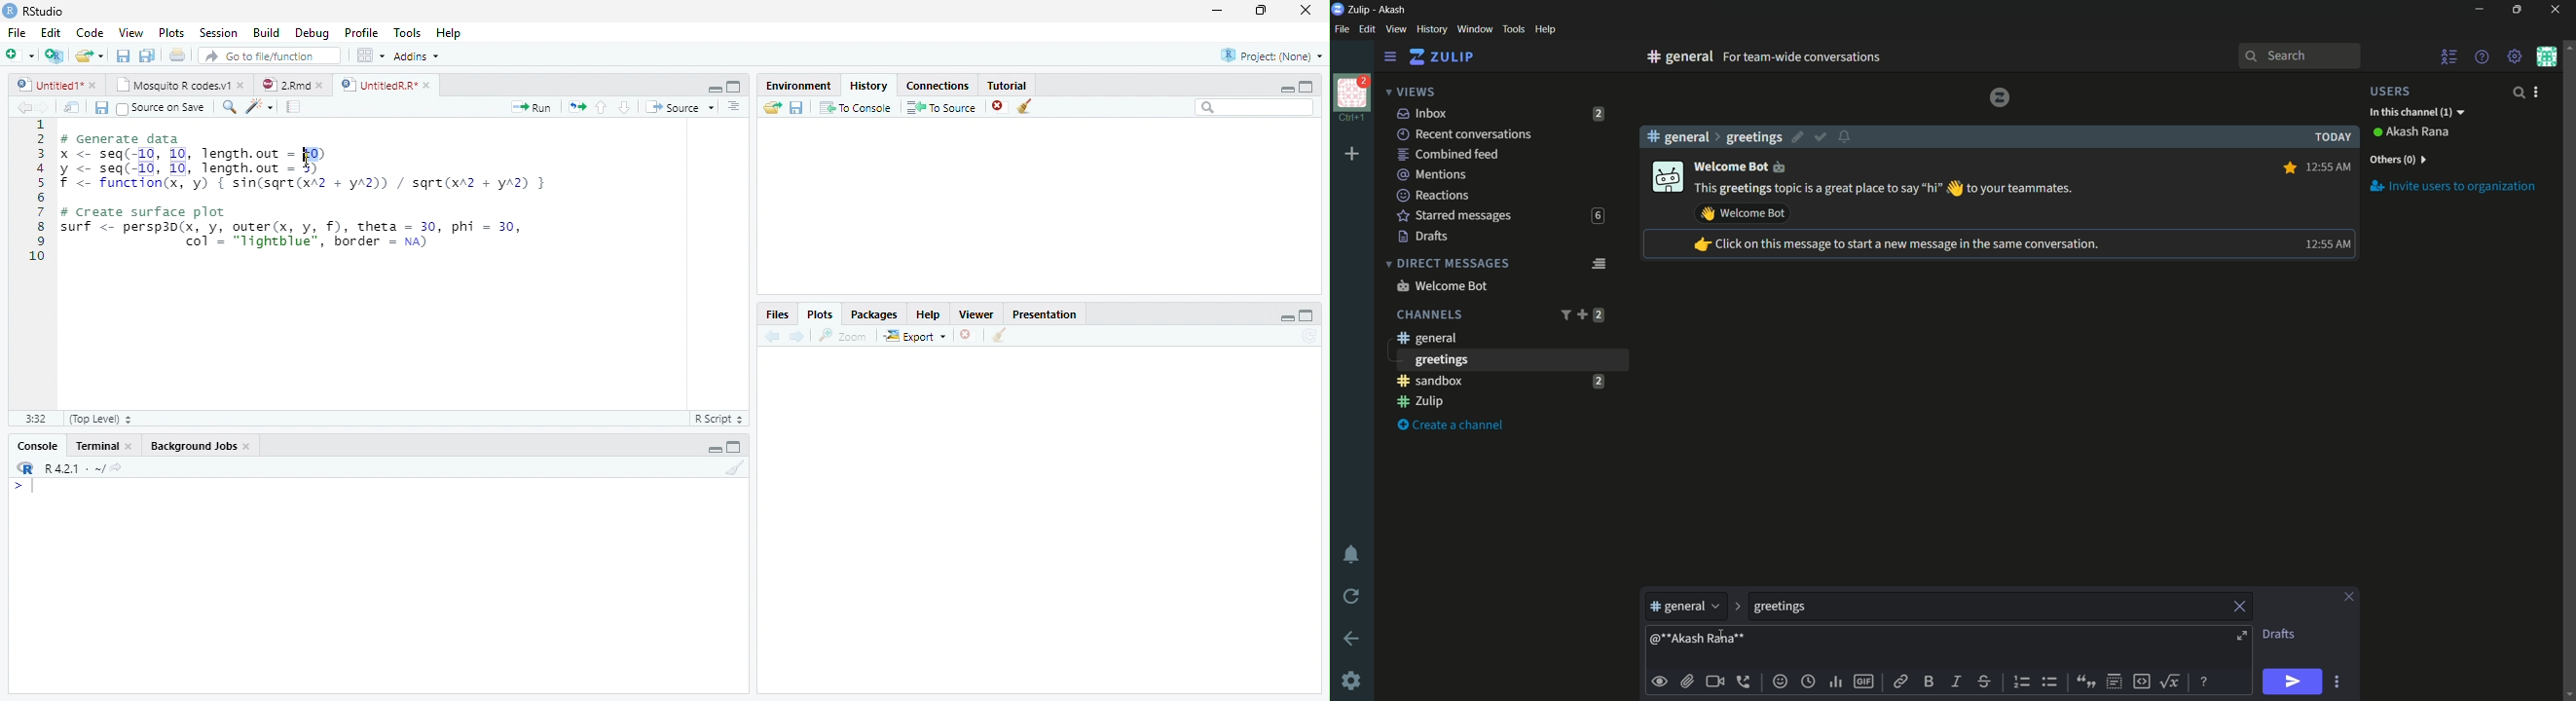 The width and height of the screenshot is (2576, 728). I want to click on Go to next section/chunk, so click(624, 106).